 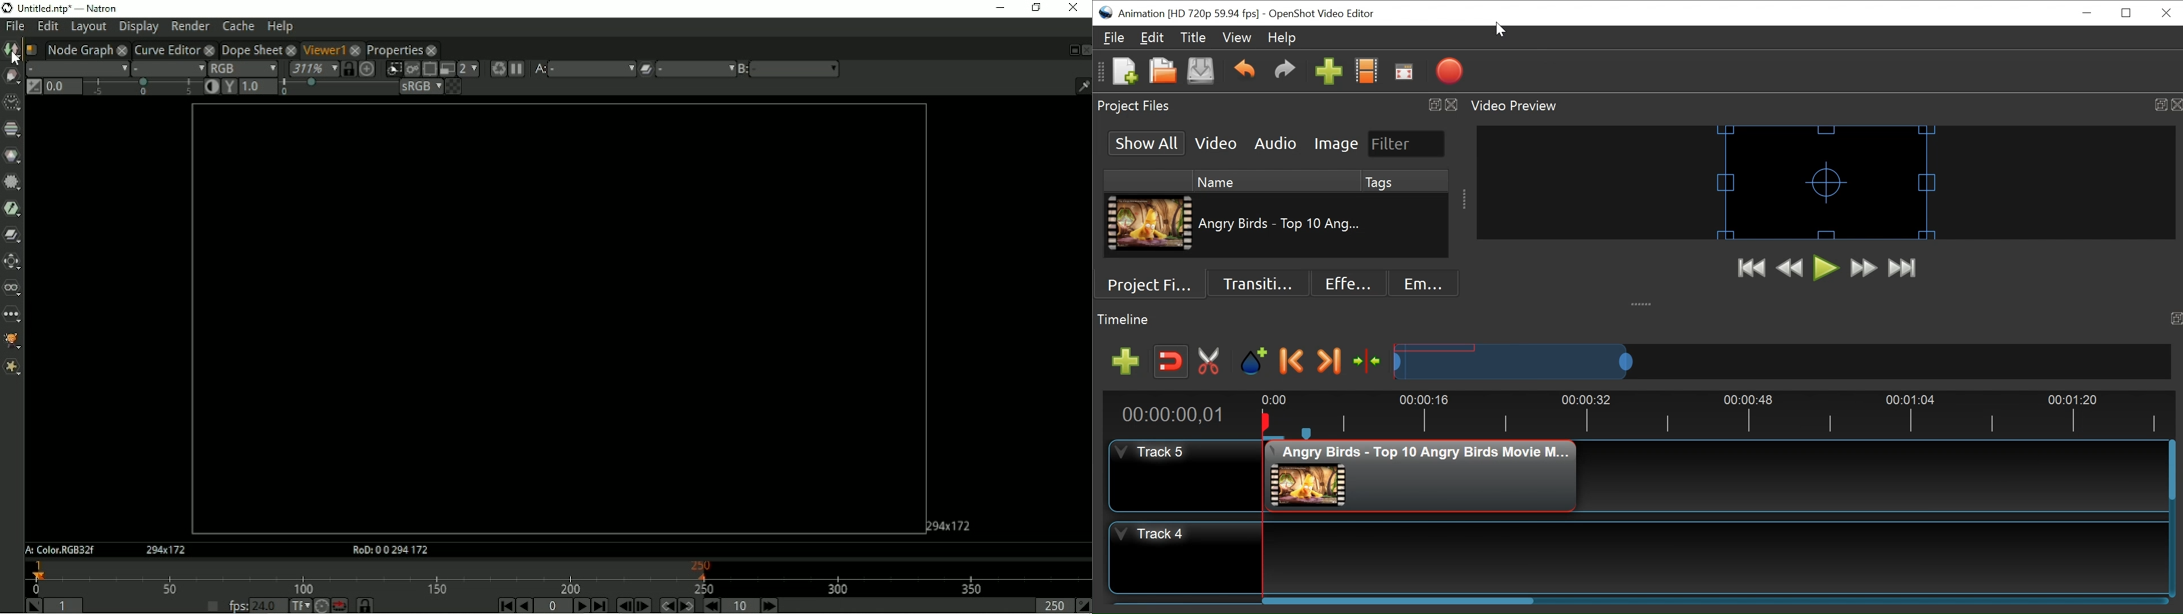 What do you see at coordinates (2173, 473) in the screenshot?
I see `Vertical Scroll bar` at bounding box center [2173, 473].